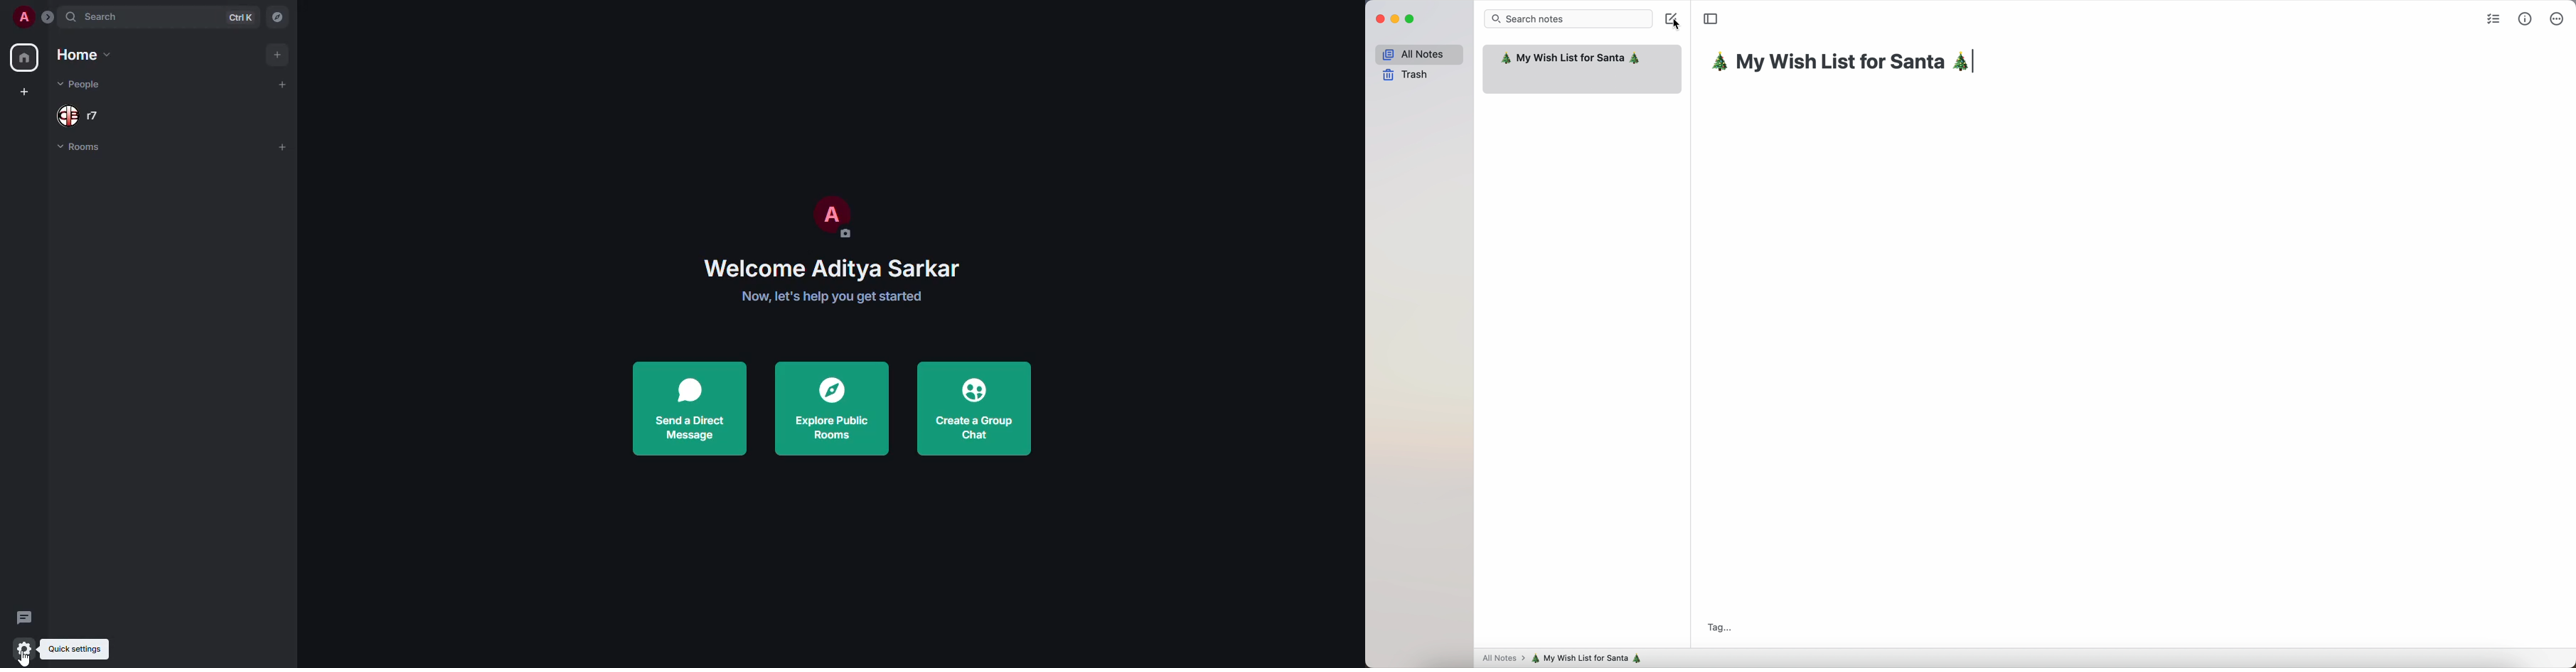 This screenshot has width=2576, height=672. Describe the element at coordinates (1406, 76) in the screenshot. I see `trash` at that location.